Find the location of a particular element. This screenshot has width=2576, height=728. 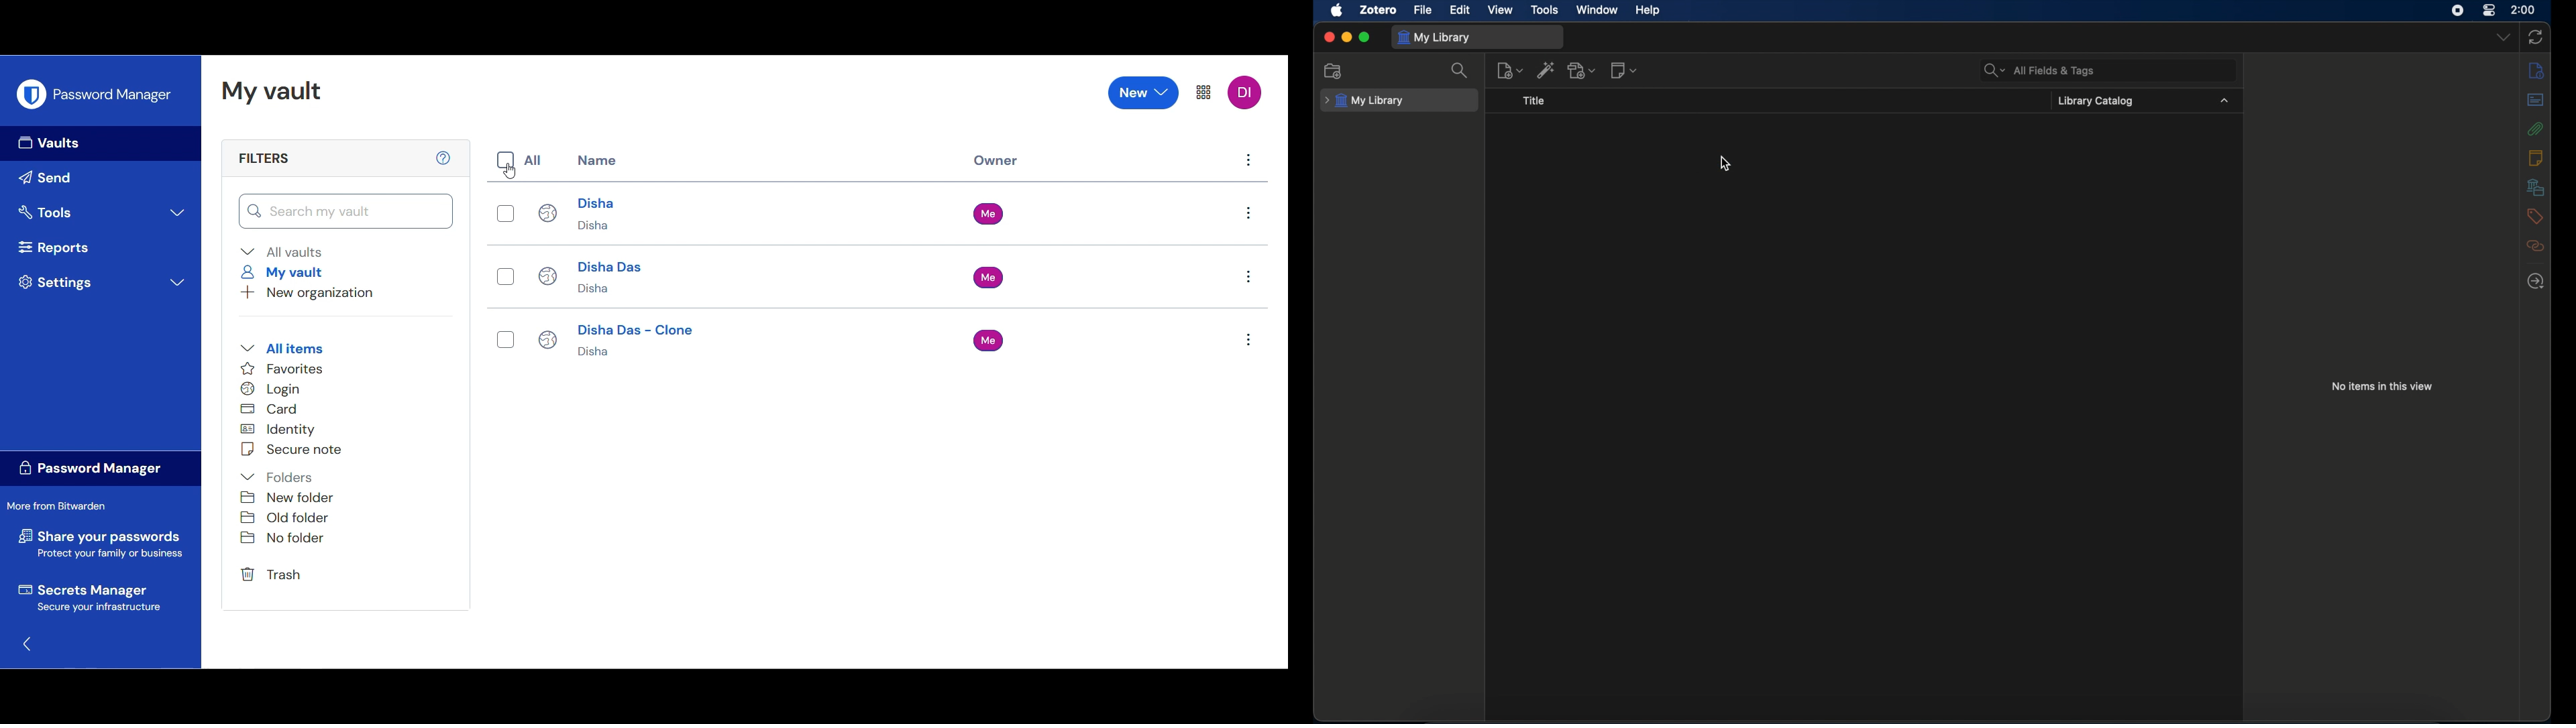

Share your passwords     Protect your family or business is located at coordinates (101, 546).